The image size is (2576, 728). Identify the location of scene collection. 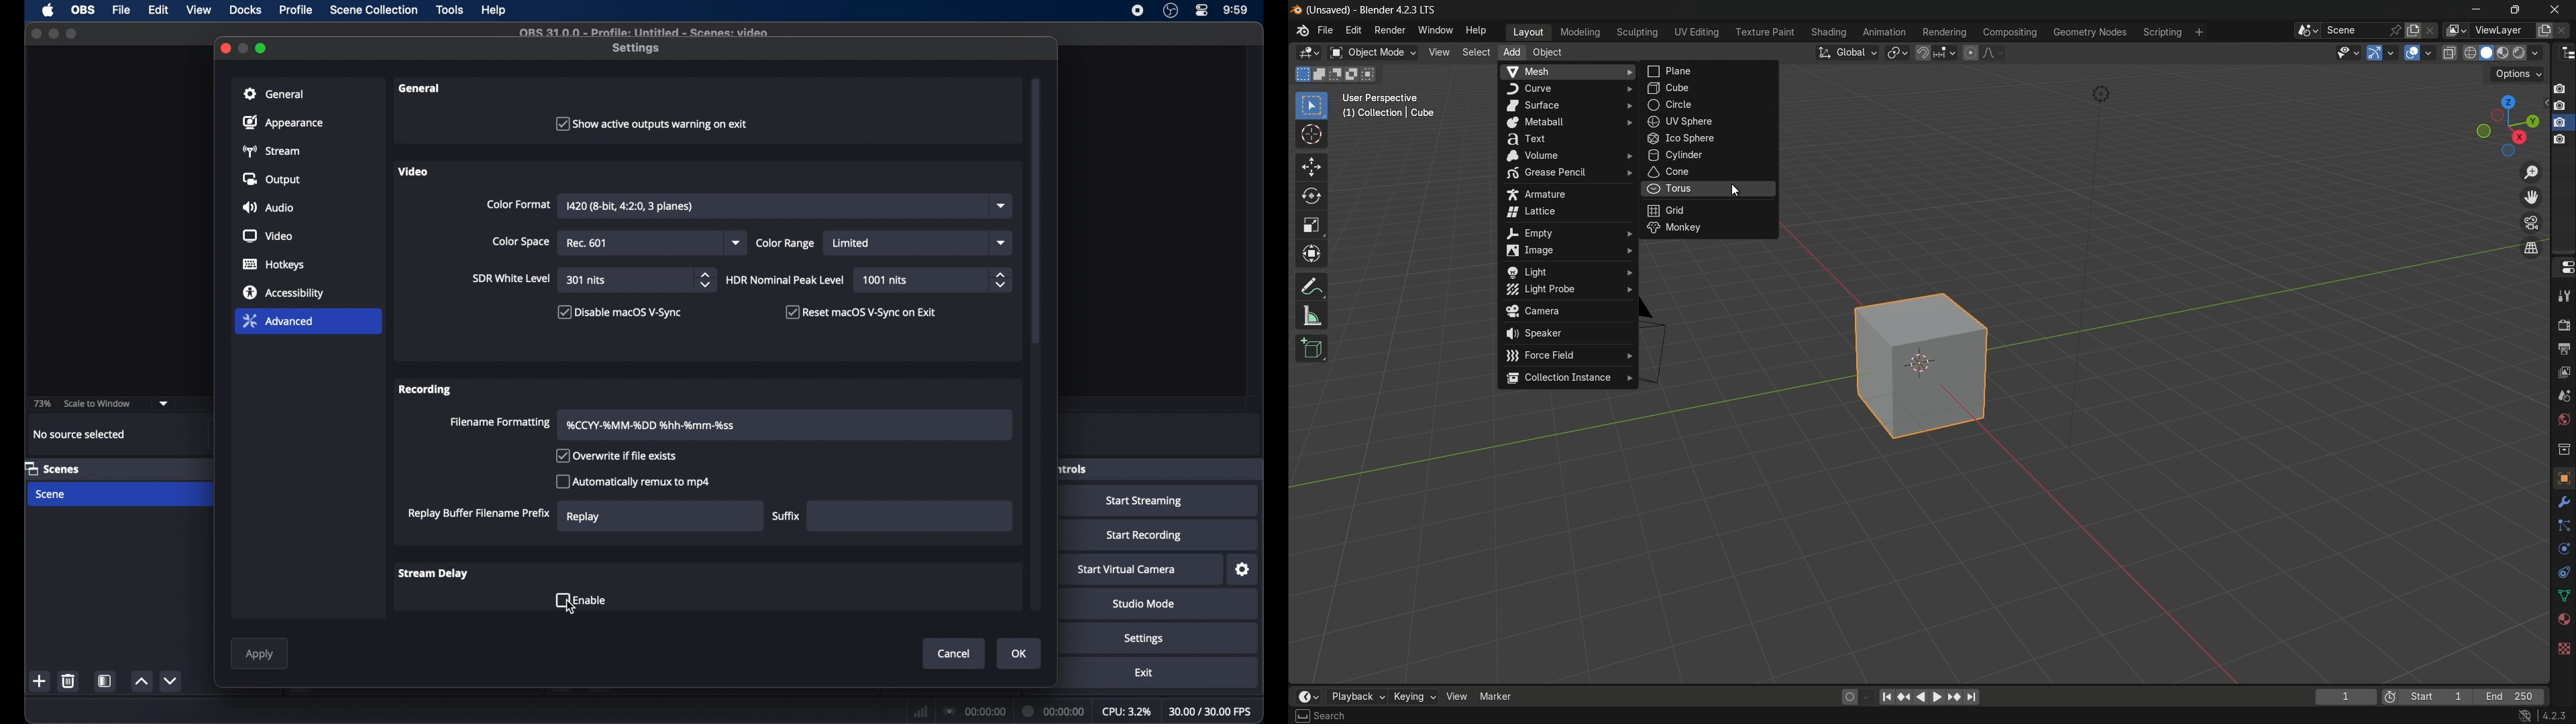
(374, 11).